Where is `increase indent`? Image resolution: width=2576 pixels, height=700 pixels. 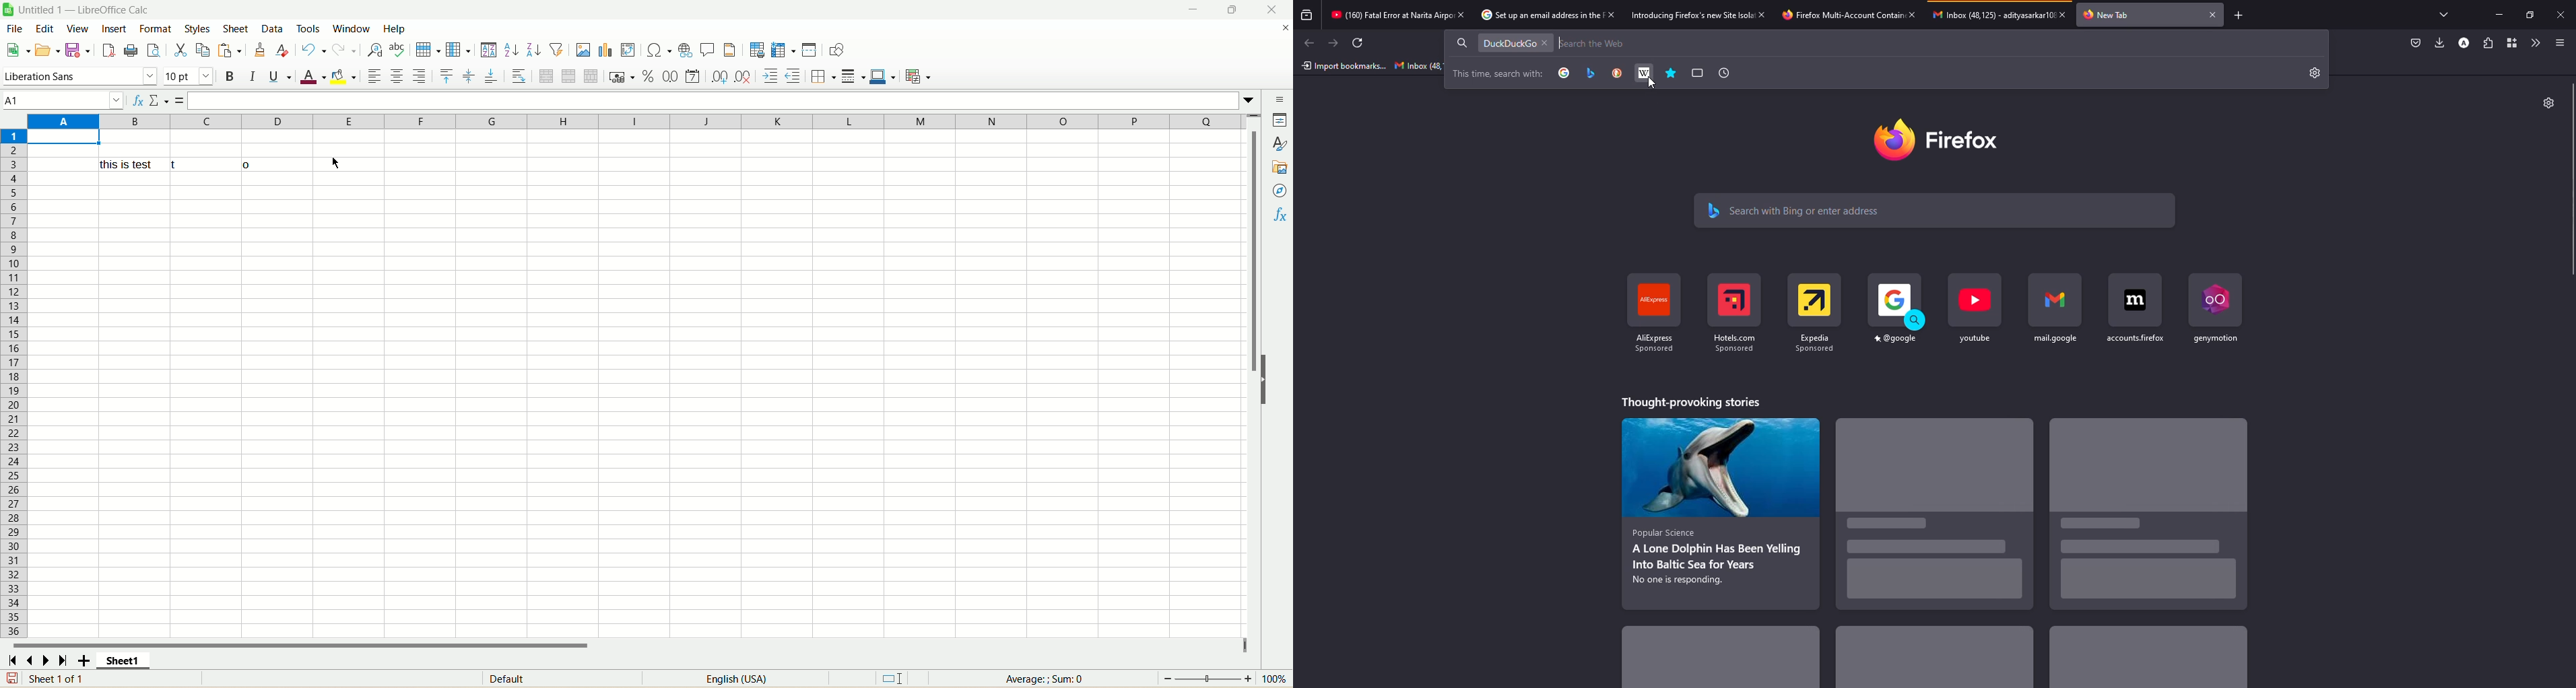
increase indent is located at coordinates (771, 77).